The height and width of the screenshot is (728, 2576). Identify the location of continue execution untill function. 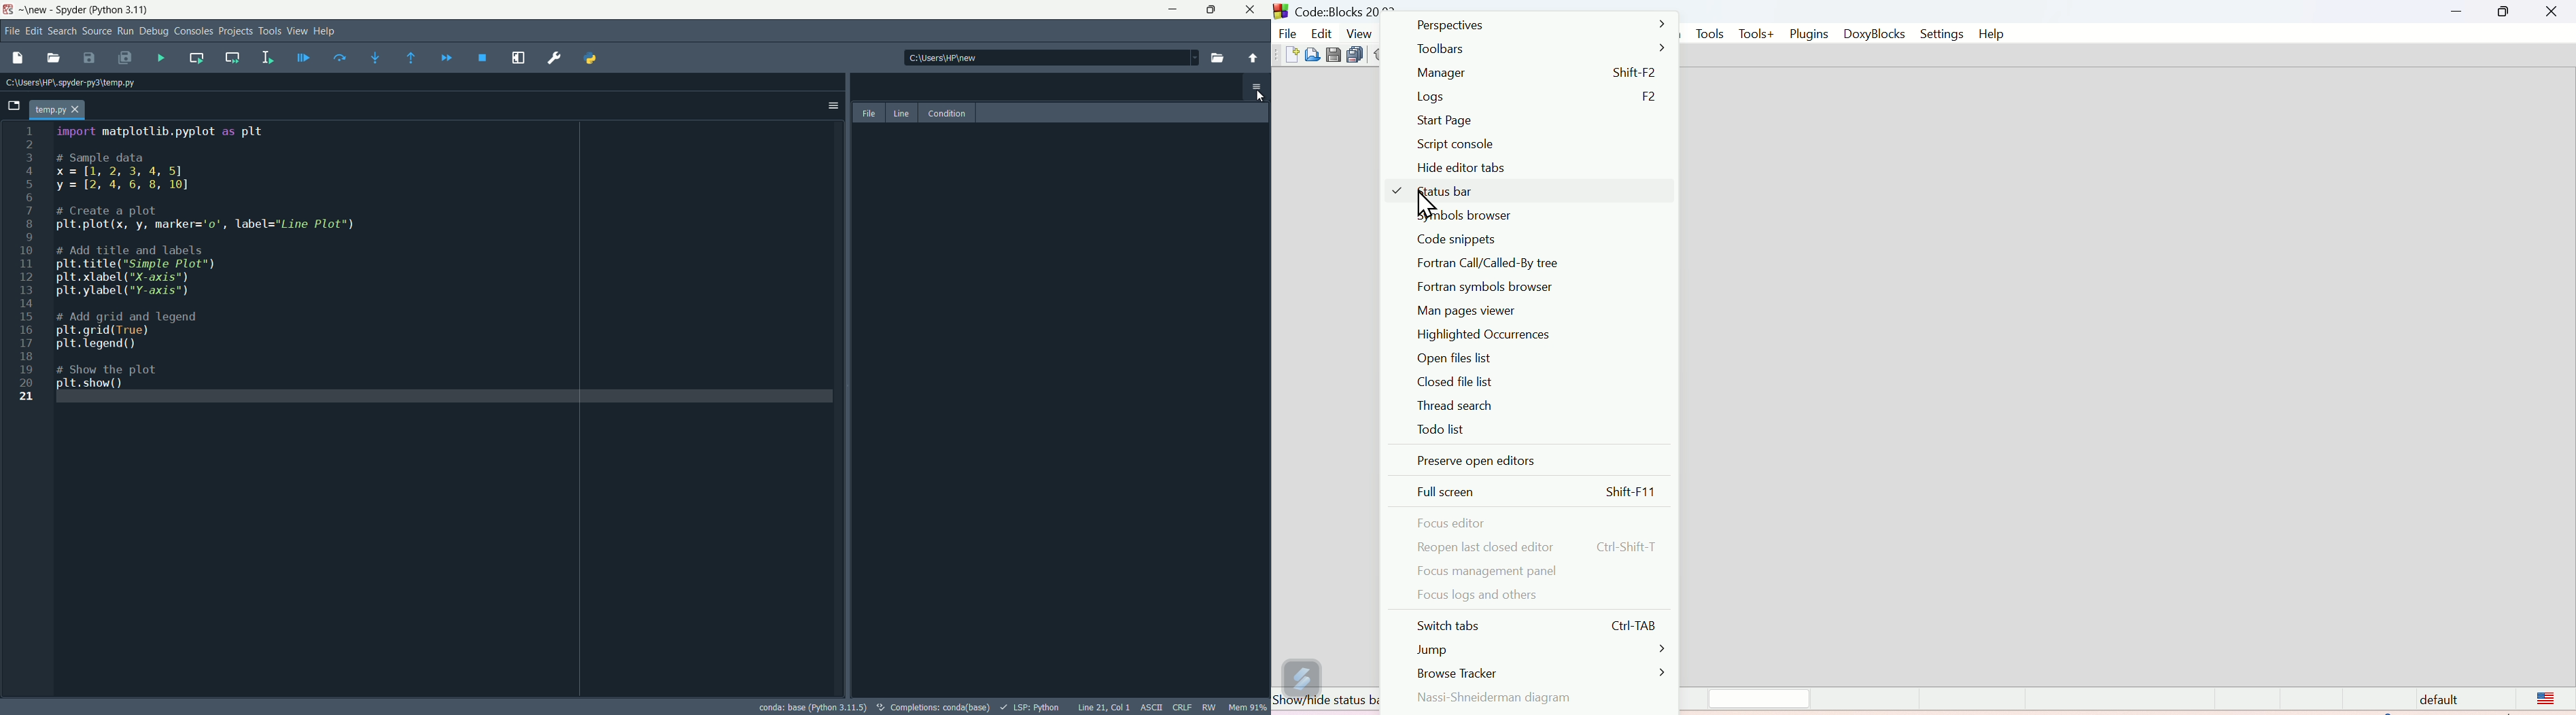
(408, 58).